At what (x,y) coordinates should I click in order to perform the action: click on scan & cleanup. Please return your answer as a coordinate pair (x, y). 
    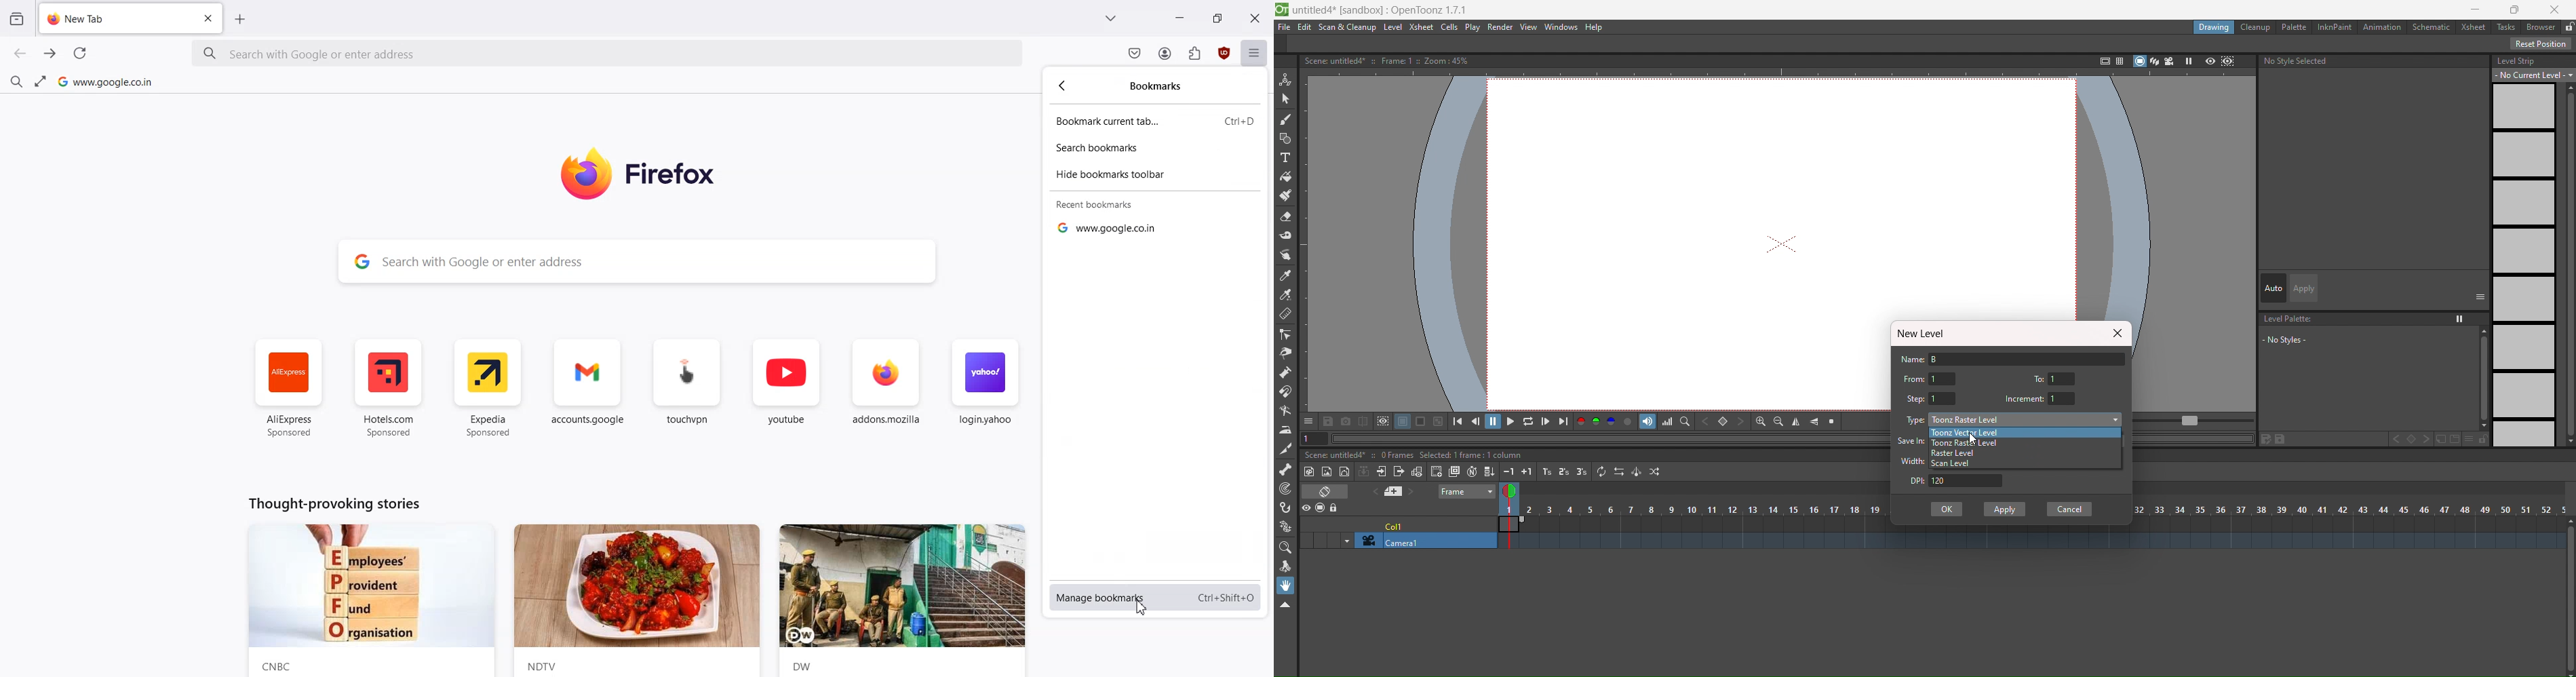
    Looking at the image, I should click on (1346, 28).